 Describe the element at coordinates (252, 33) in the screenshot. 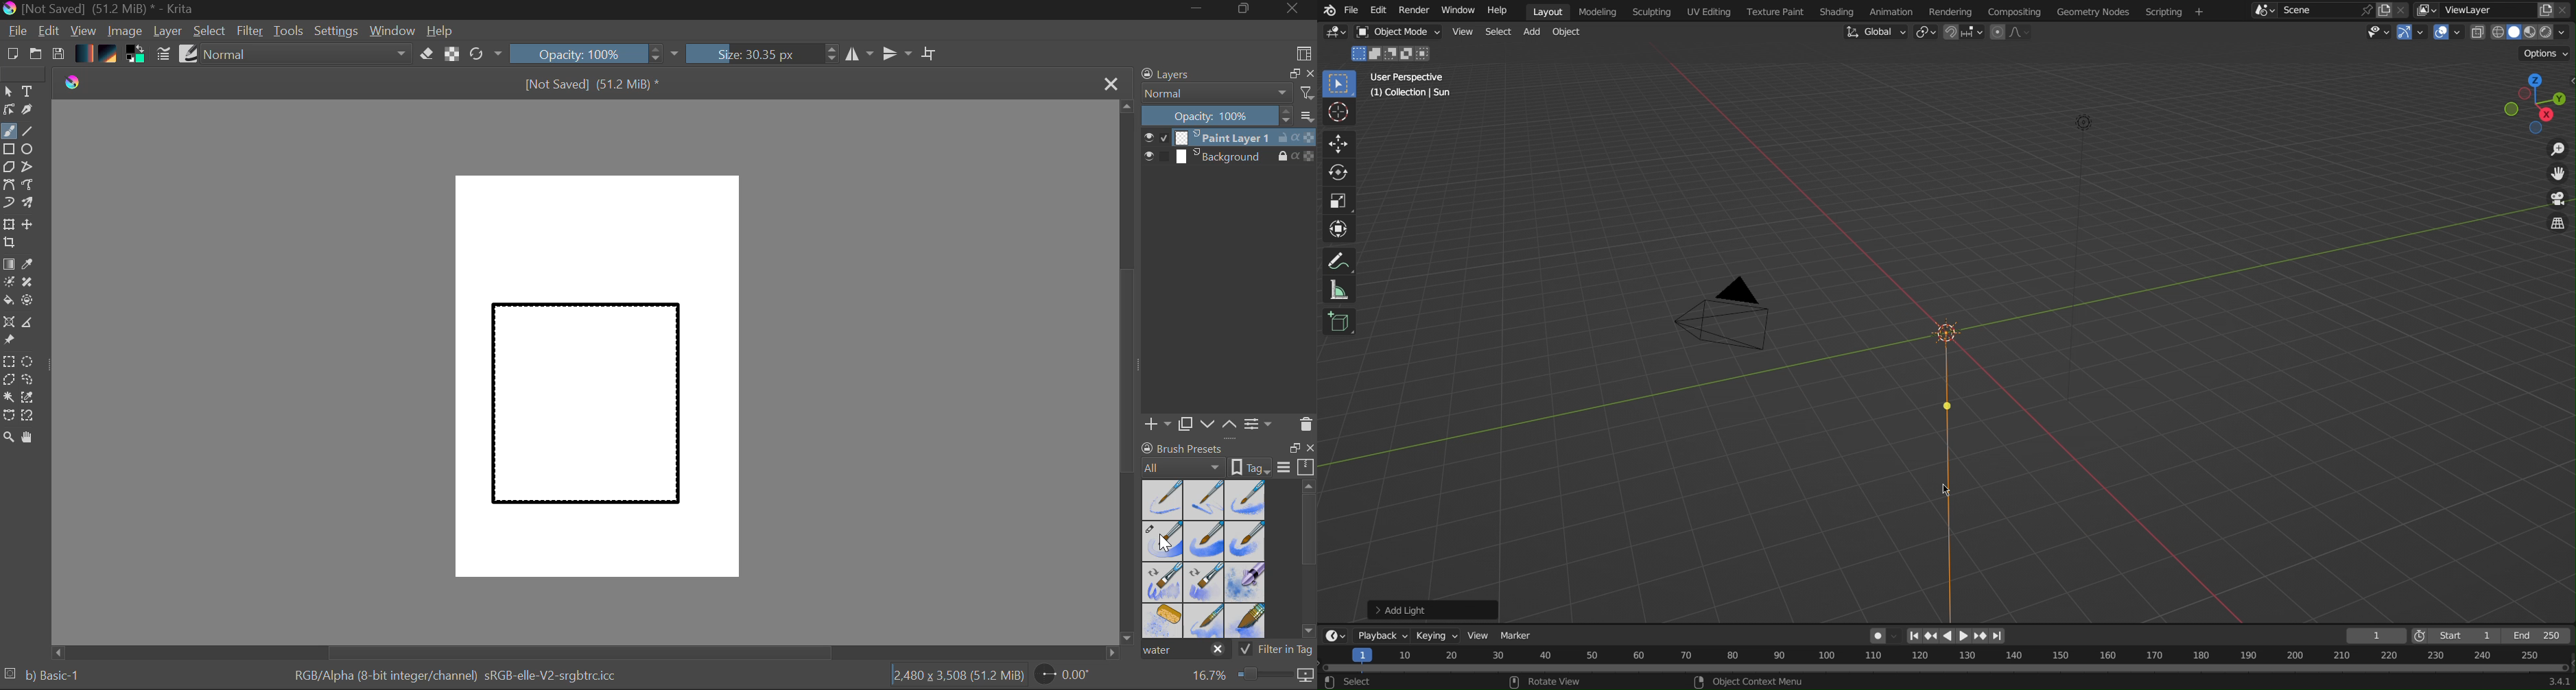

I see `Filter` at that location.